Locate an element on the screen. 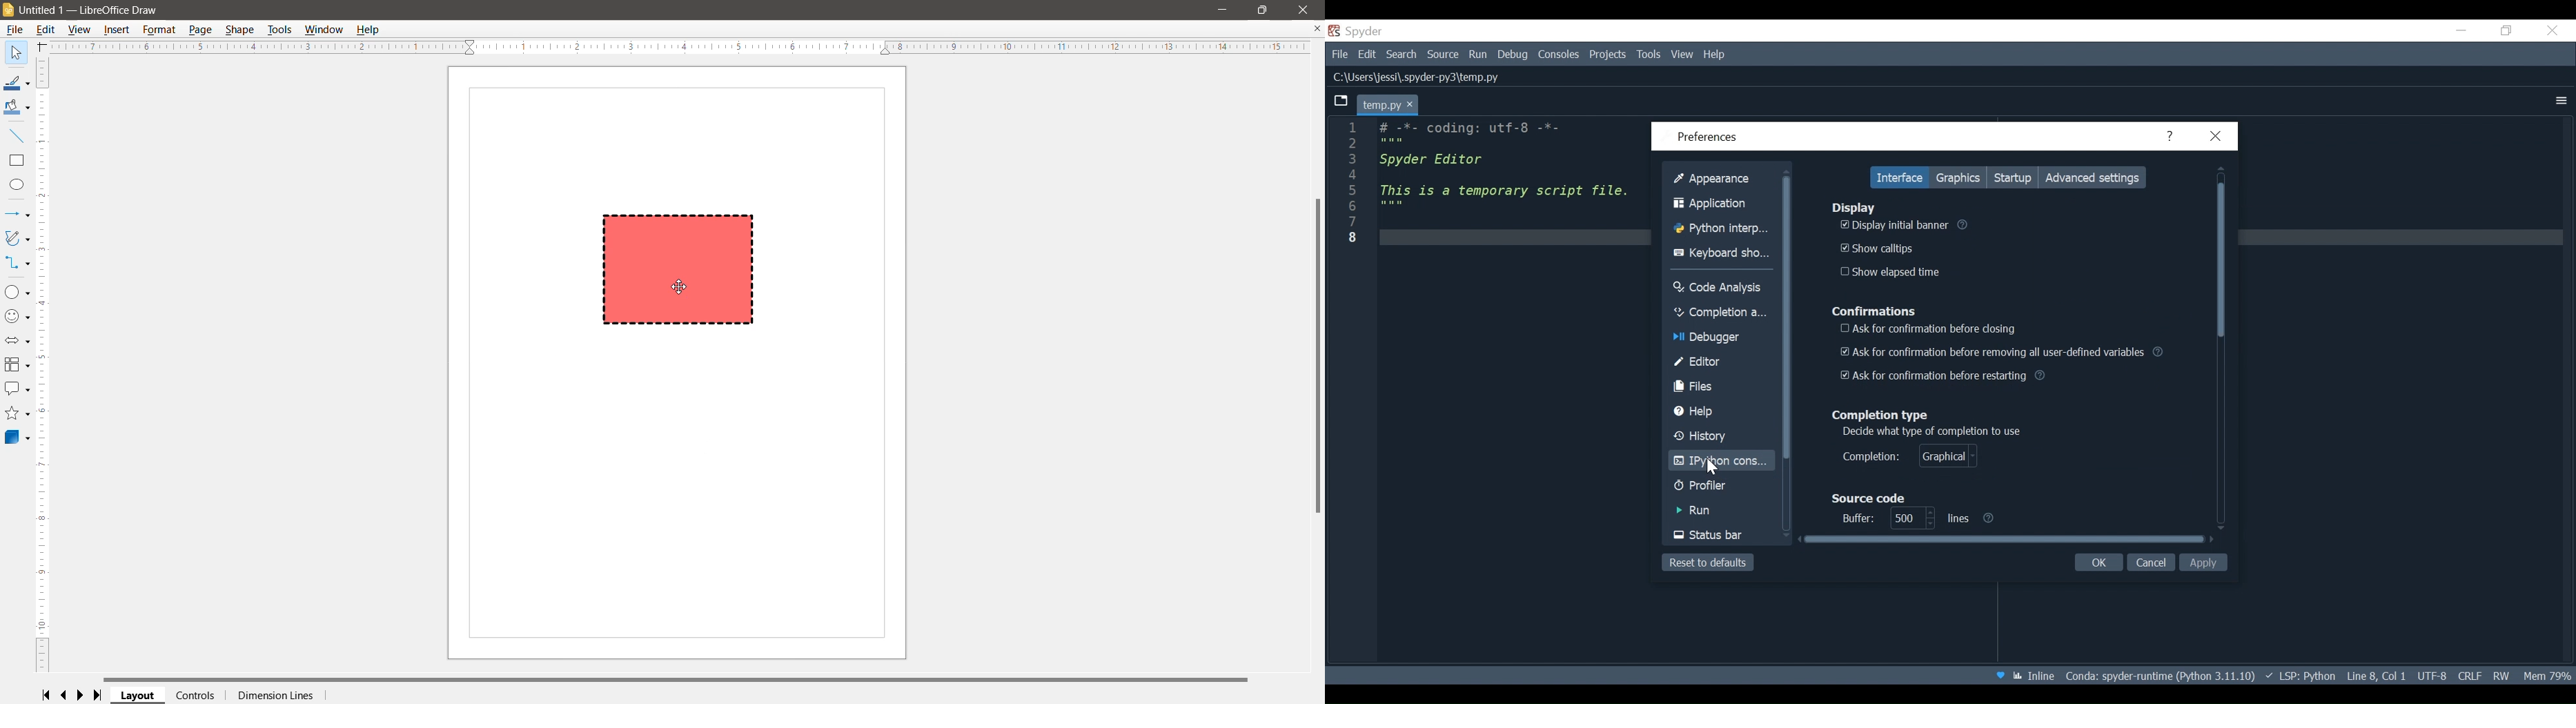 The height and width of the screenshot is (728, 2576). View is located at coordinates (1682, 55).